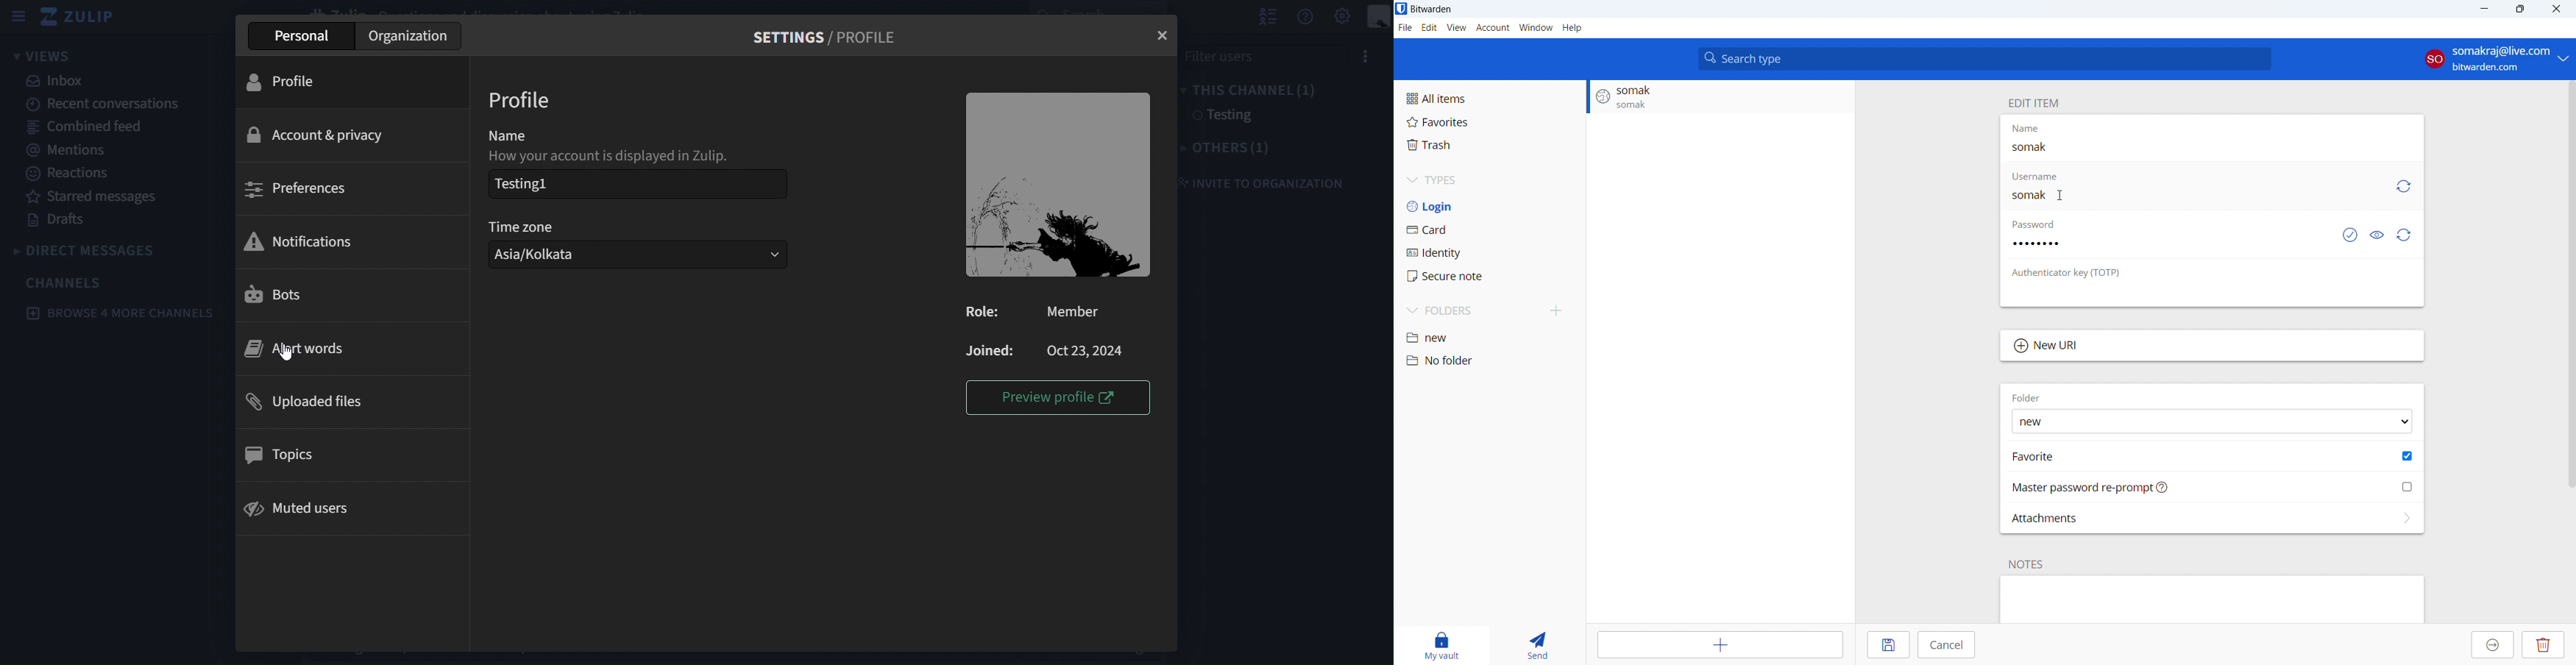 This screenshot has height=672, width=2576. What do you see at coordinates (2211, 147) in the screenshot?
I see `edit name` at bounding box center [2211, 147].